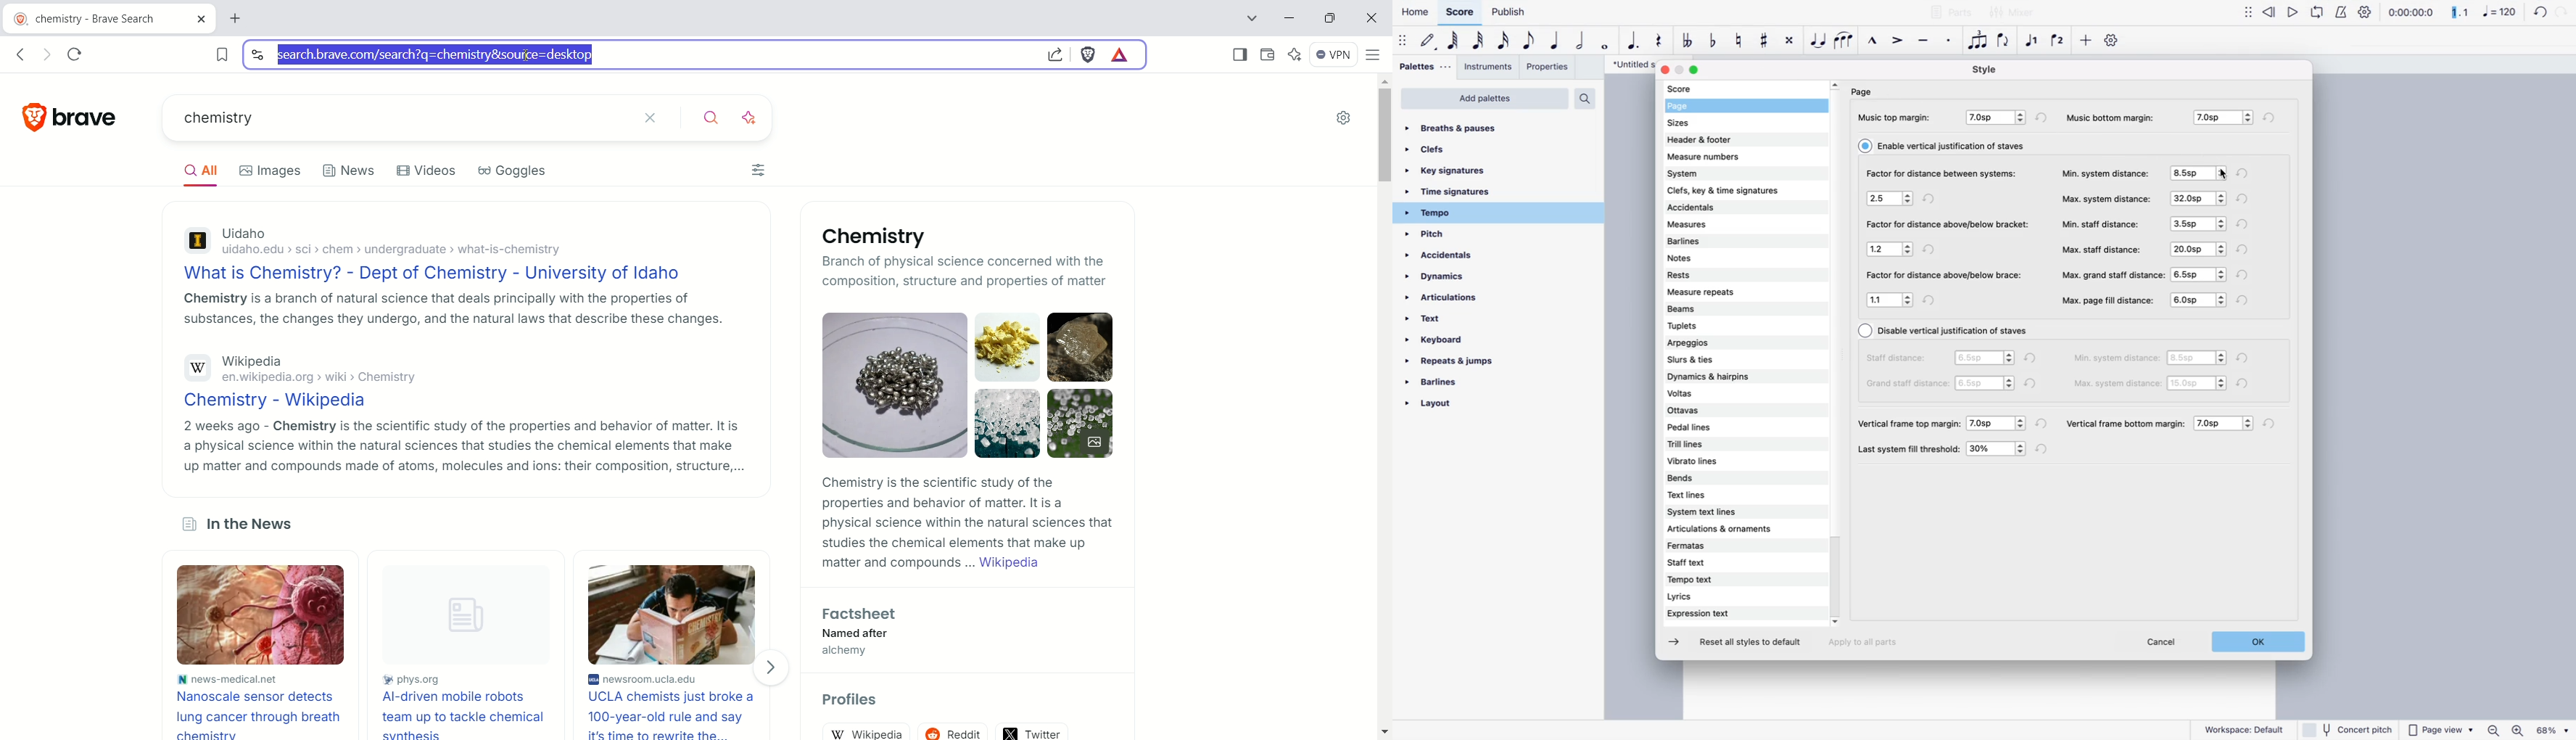  What do you see at coordinates (1875, 41) in the screenshot?
I see `marcato` at bounding box center [1875, 41].